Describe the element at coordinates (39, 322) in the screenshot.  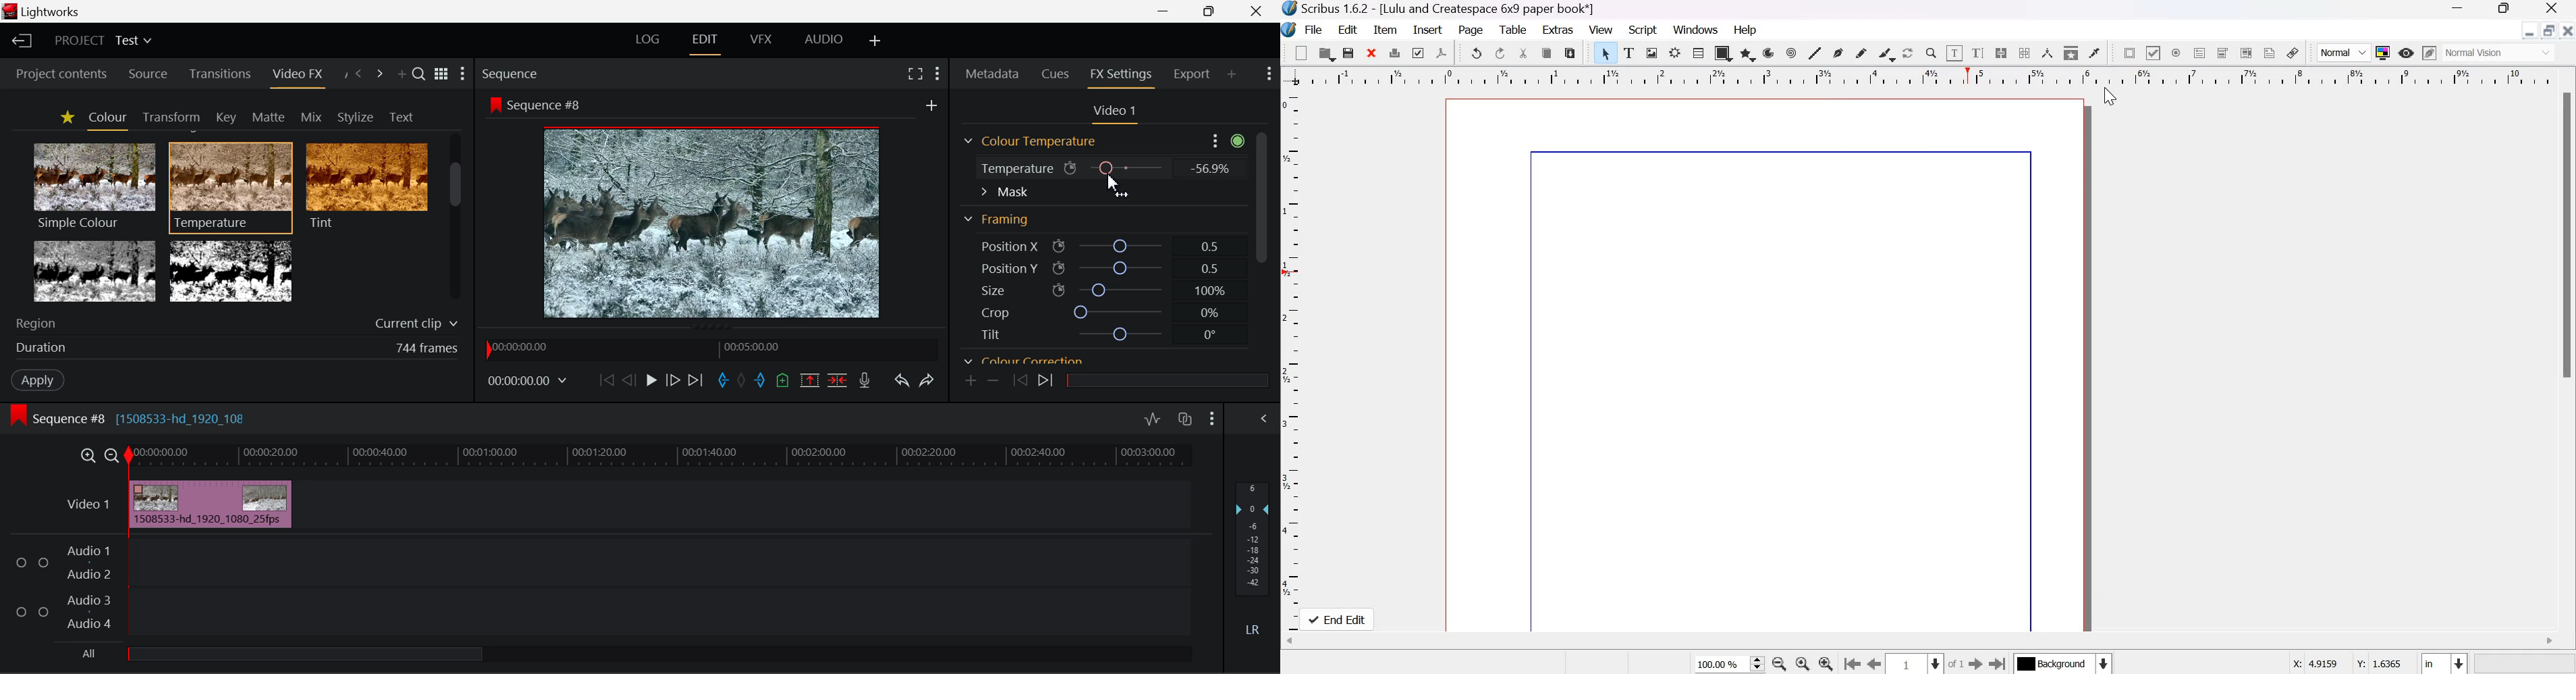
I see `Region` at that location.